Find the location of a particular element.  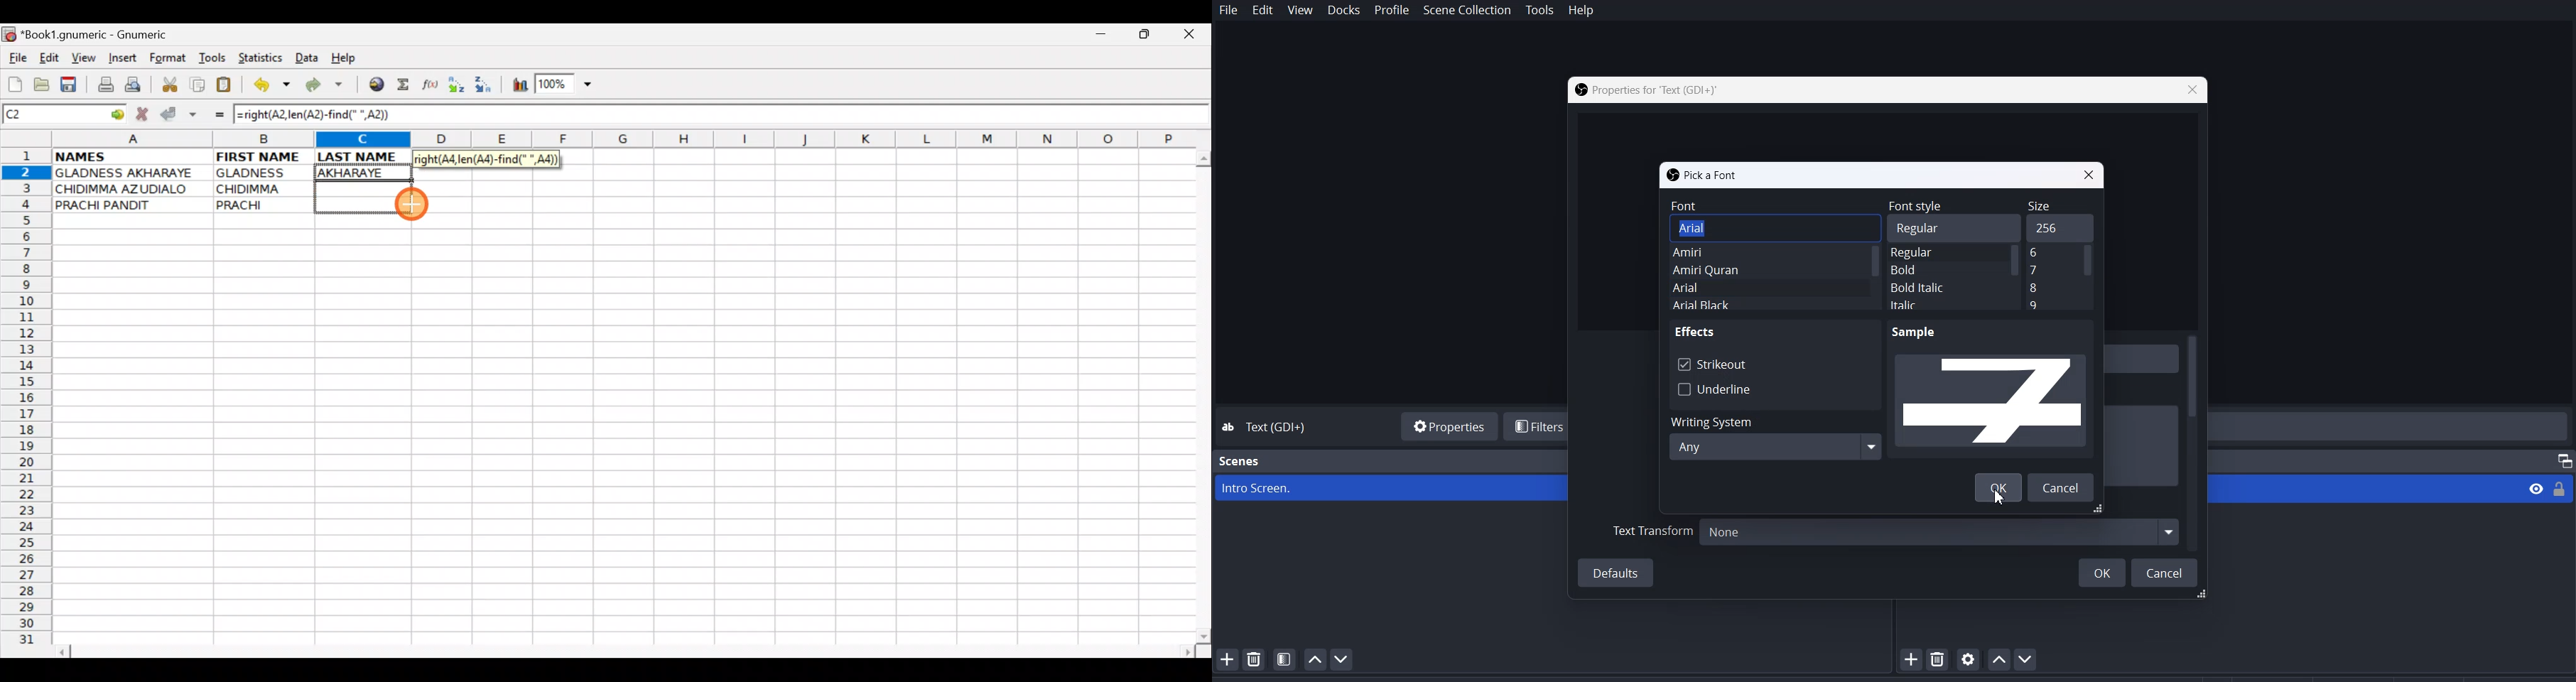

=right(A2, len(A2)-find(" ",A2)) is located at coordinates (486, 159).